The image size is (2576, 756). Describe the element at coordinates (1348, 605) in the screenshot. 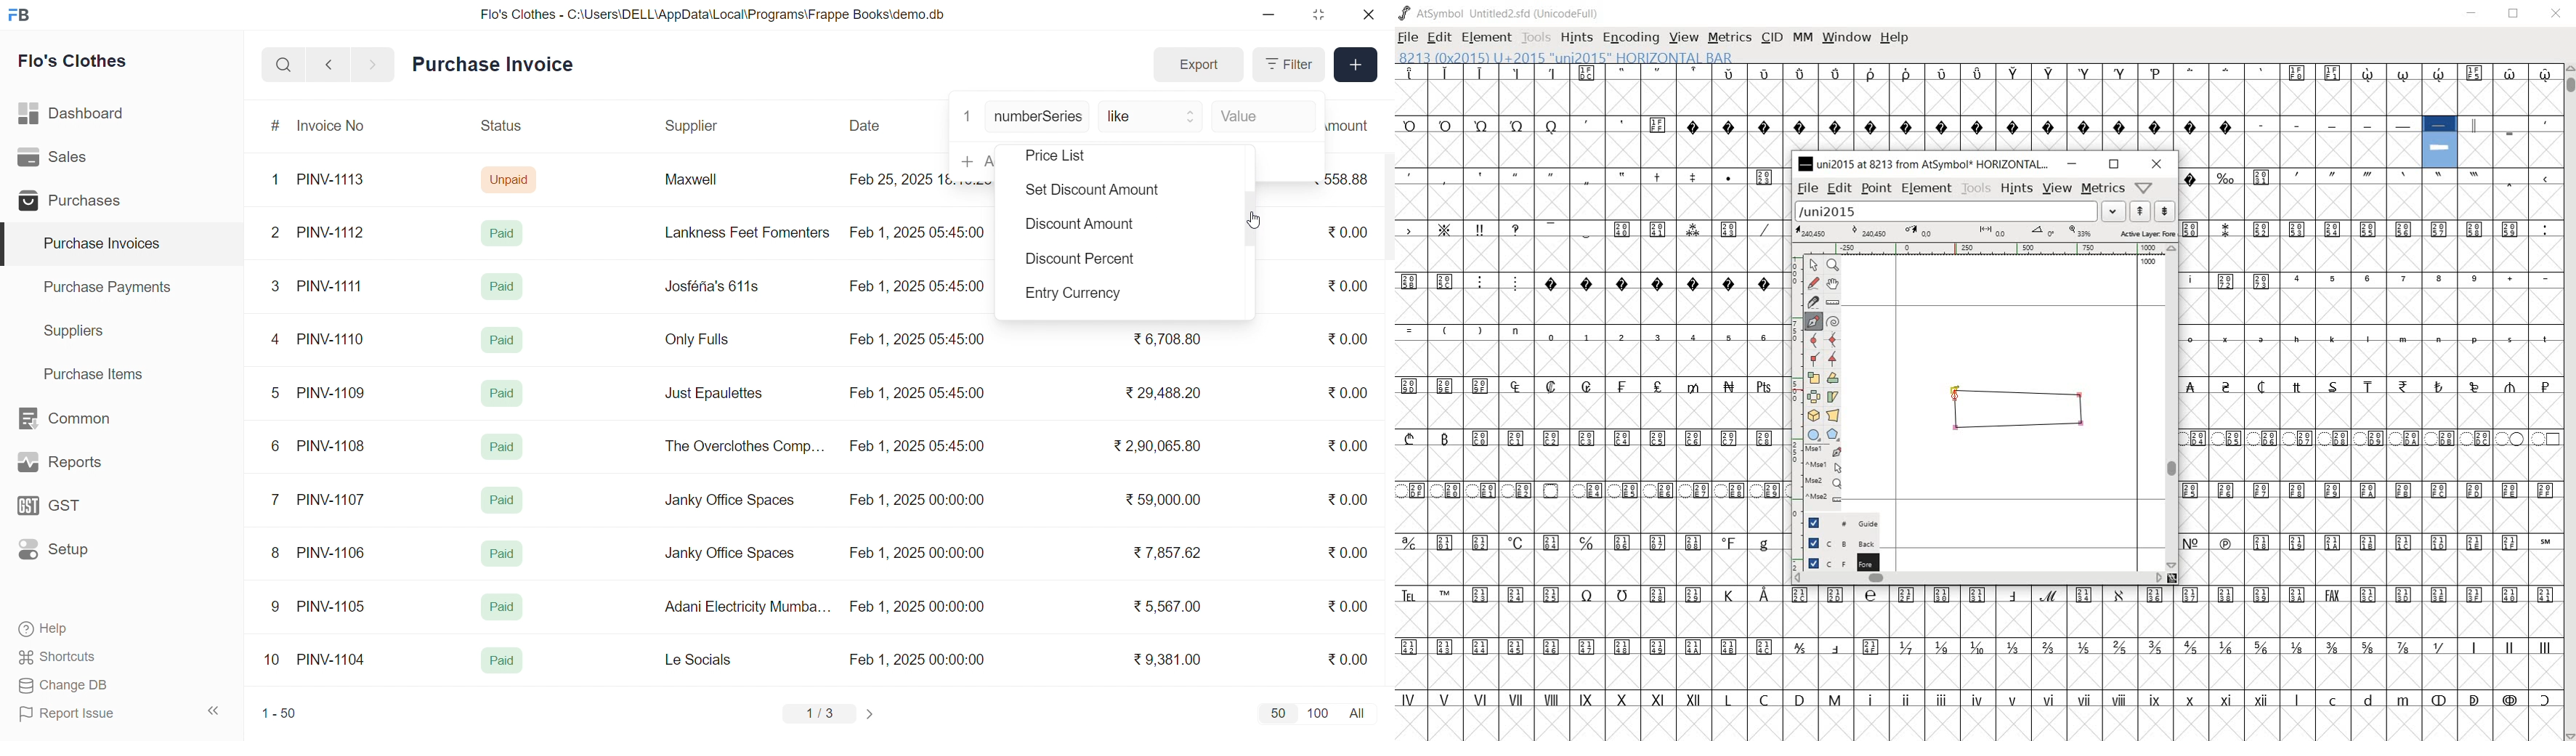

I see `₹0.00` at that location.